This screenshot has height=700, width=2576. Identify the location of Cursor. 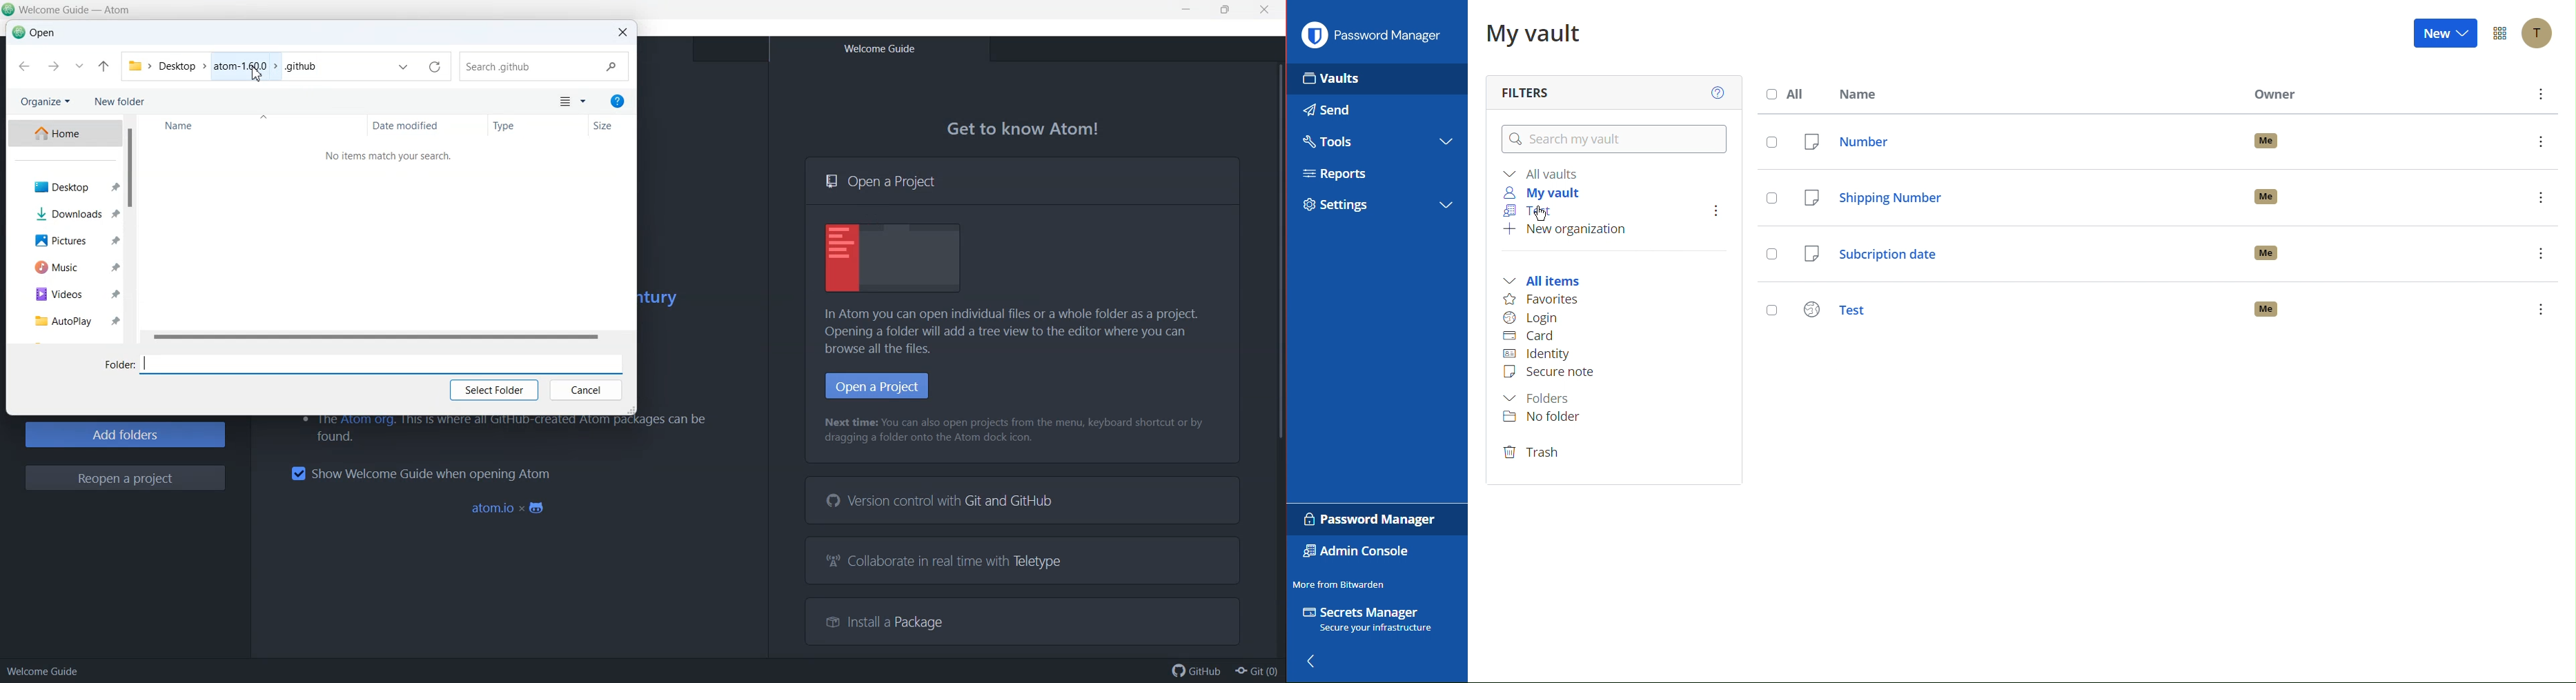
(1542, 214).